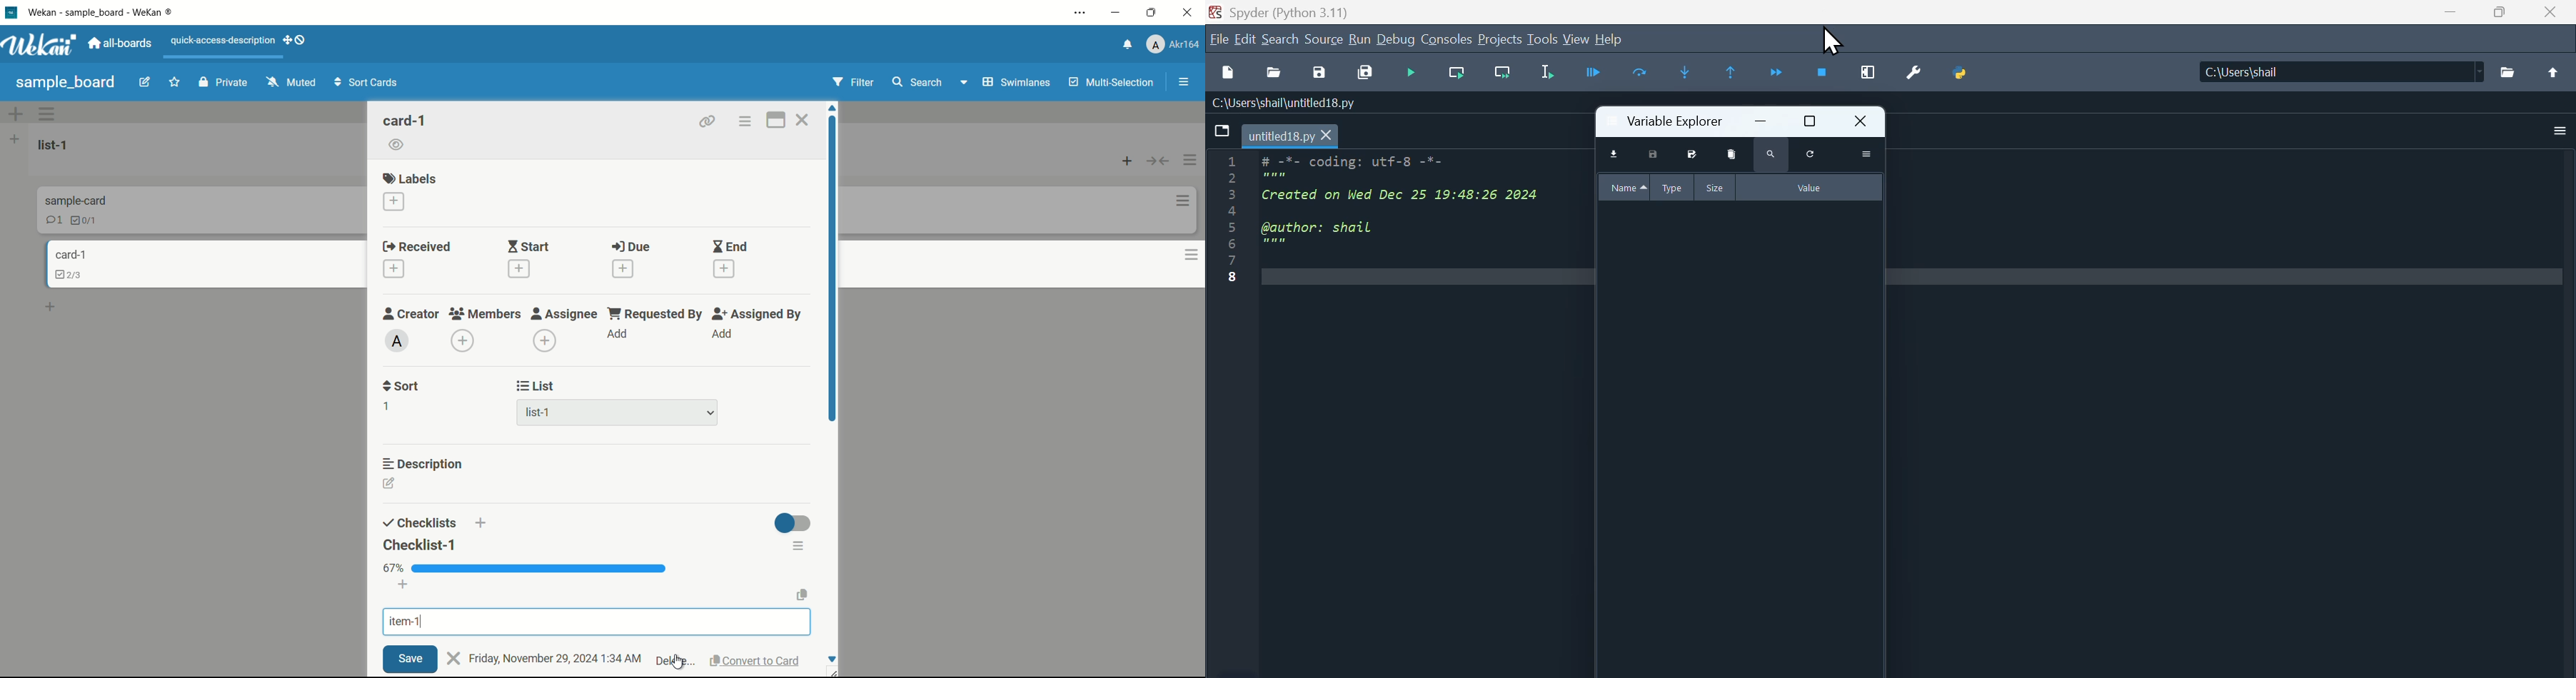 This screenshot has width=2576, height=700. I want to click on Maximize current window, so click(1867, 76).